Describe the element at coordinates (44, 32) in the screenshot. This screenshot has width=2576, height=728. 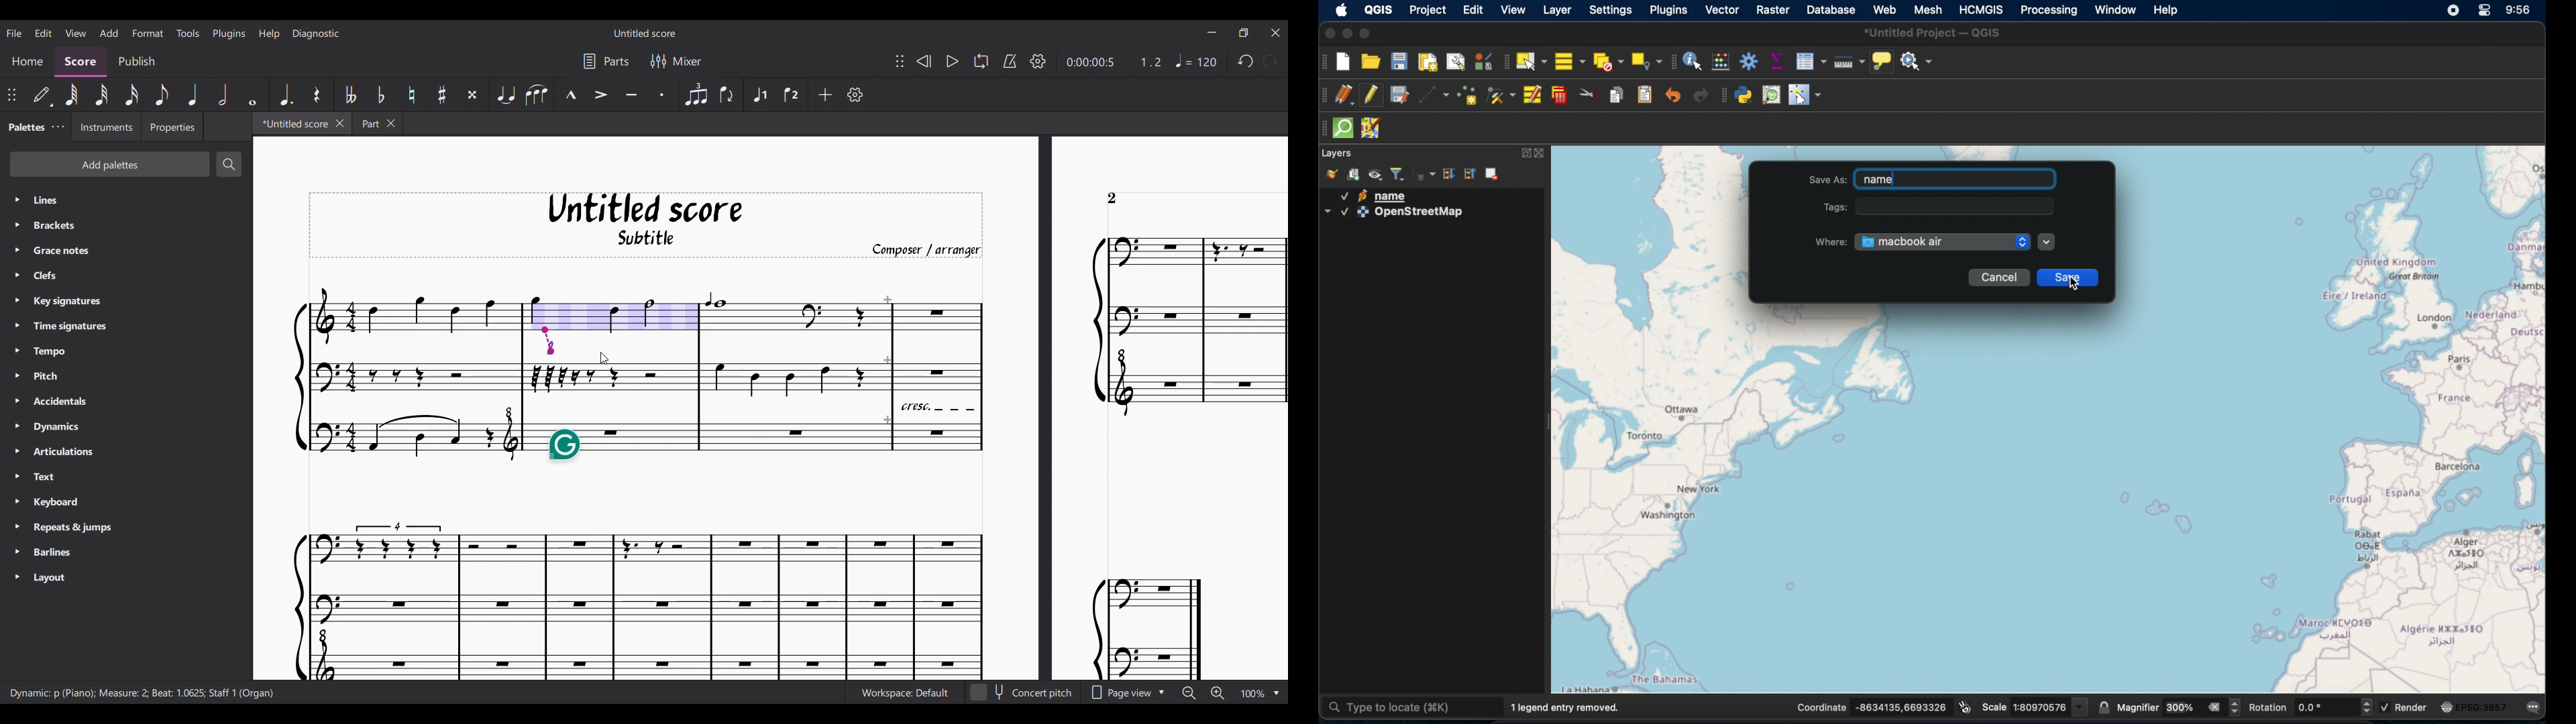
I see `Edit menu` at that location.